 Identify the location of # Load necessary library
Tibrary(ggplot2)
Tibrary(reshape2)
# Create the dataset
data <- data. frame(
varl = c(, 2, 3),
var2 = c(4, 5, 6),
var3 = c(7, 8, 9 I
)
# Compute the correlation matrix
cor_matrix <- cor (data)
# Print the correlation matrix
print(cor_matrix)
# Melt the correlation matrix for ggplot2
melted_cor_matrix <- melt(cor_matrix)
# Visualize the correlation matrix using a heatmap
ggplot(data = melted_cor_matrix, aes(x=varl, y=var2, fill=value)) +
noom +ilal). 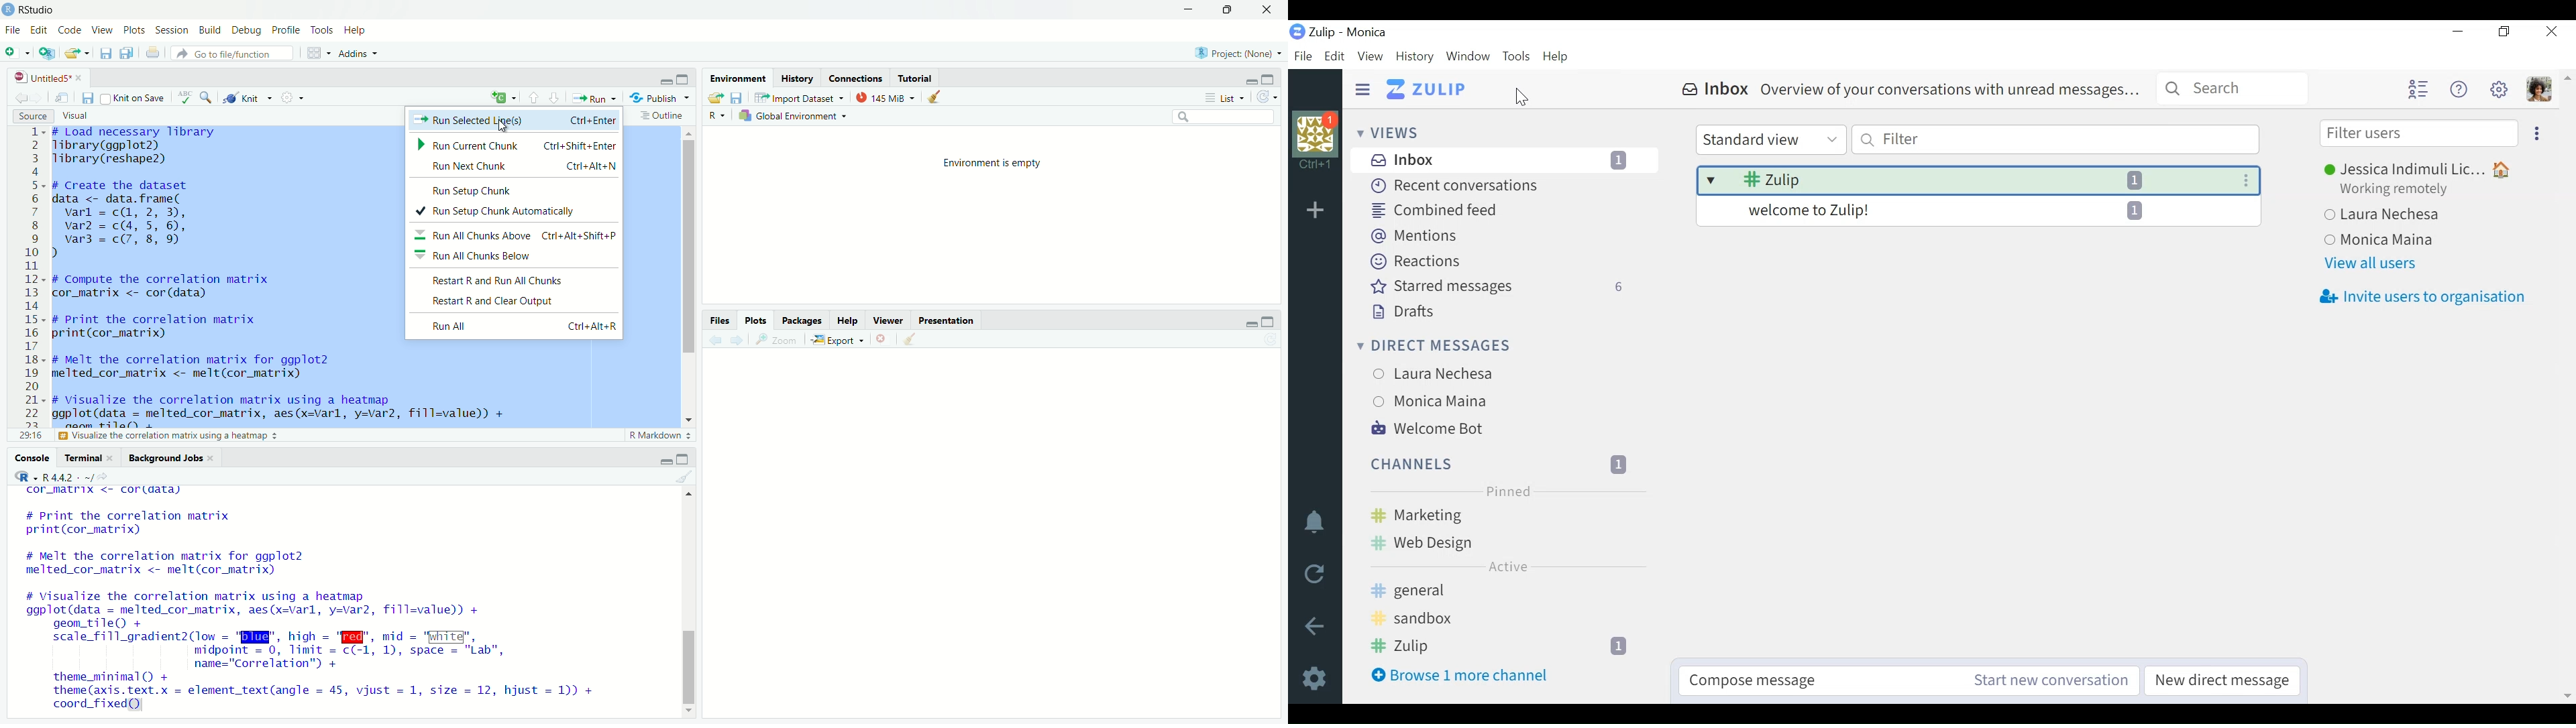
(225, 278).